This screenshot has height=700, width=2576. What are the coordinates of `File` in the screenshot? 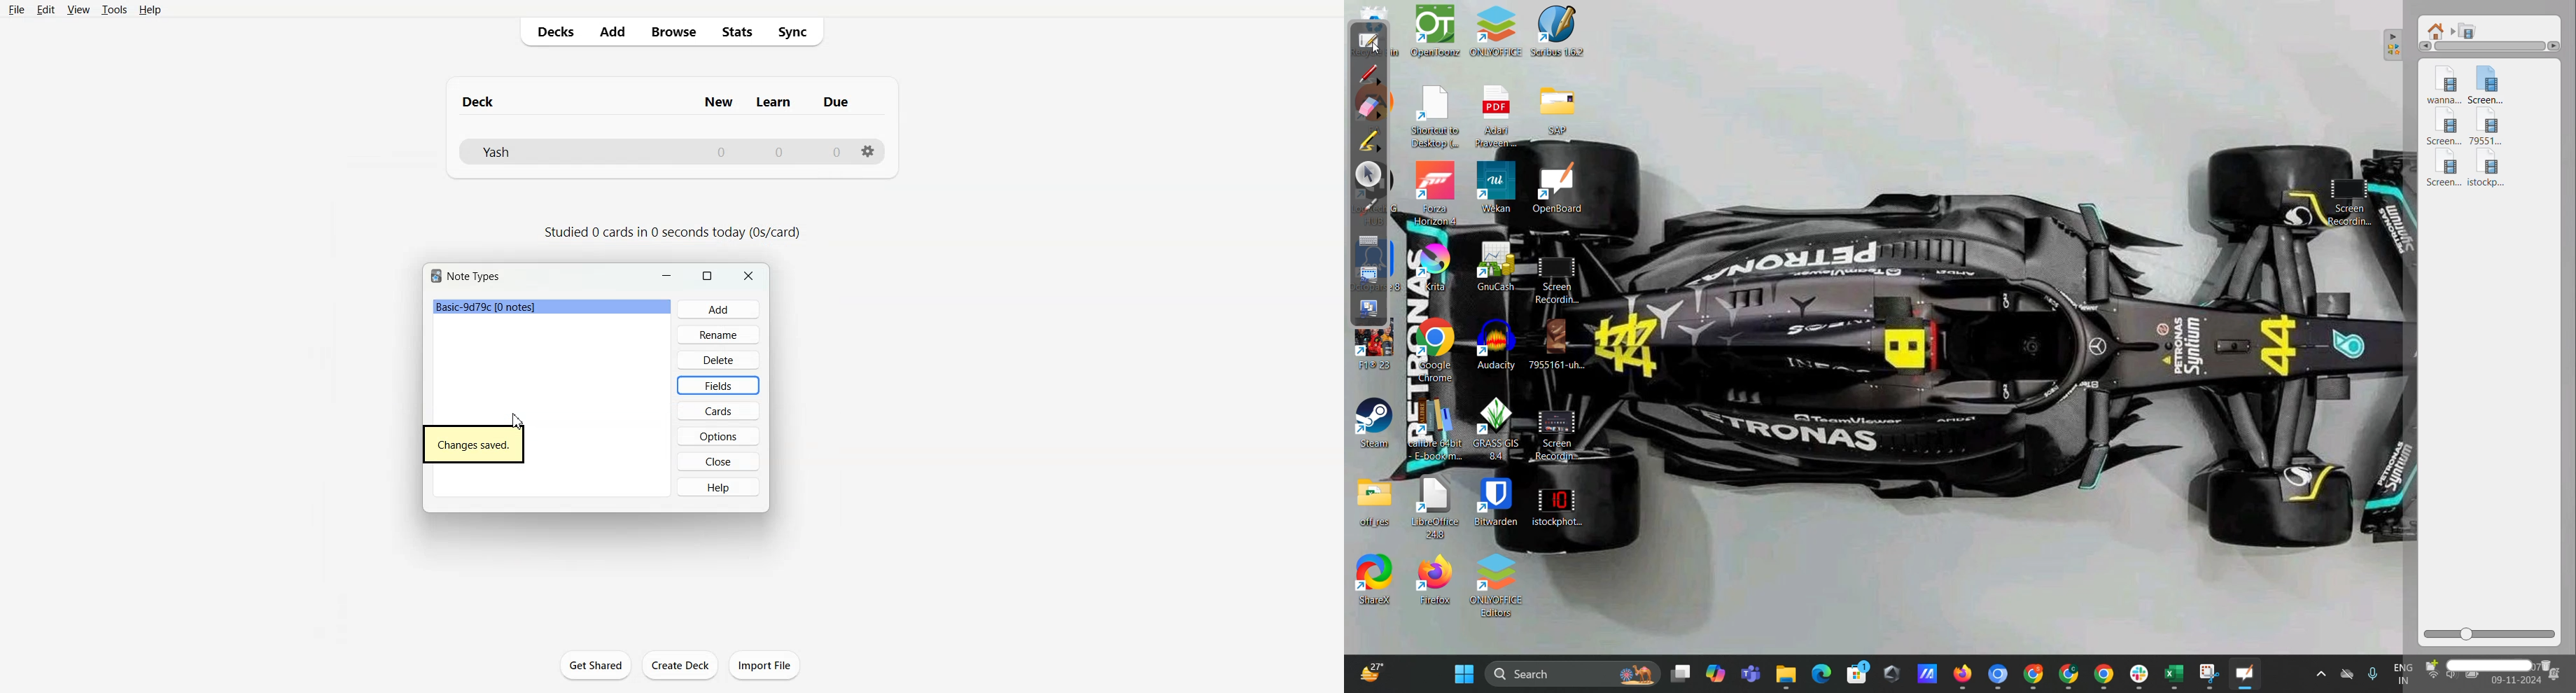 It's located at (15, 9).